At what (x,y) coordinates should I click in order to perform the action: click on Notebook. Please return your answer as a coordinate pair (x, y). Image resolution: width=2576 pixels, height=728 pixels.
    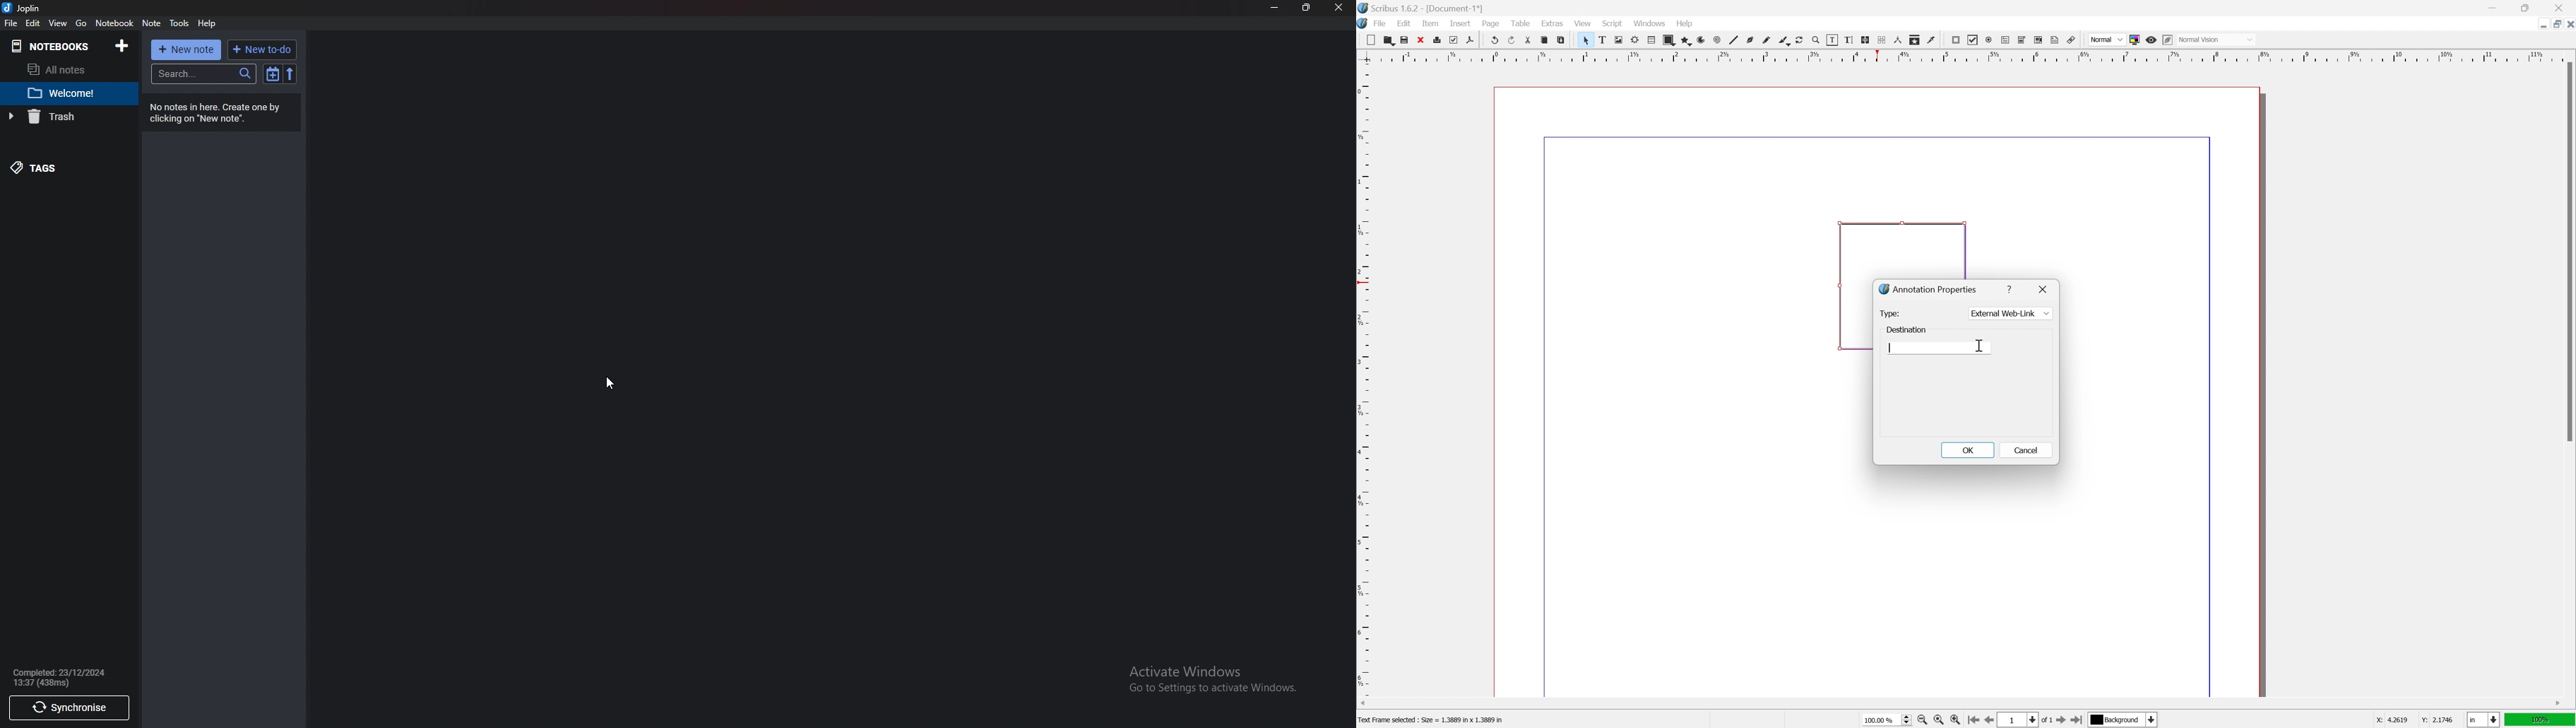
    Looking at the image, I should click on (117, 23).